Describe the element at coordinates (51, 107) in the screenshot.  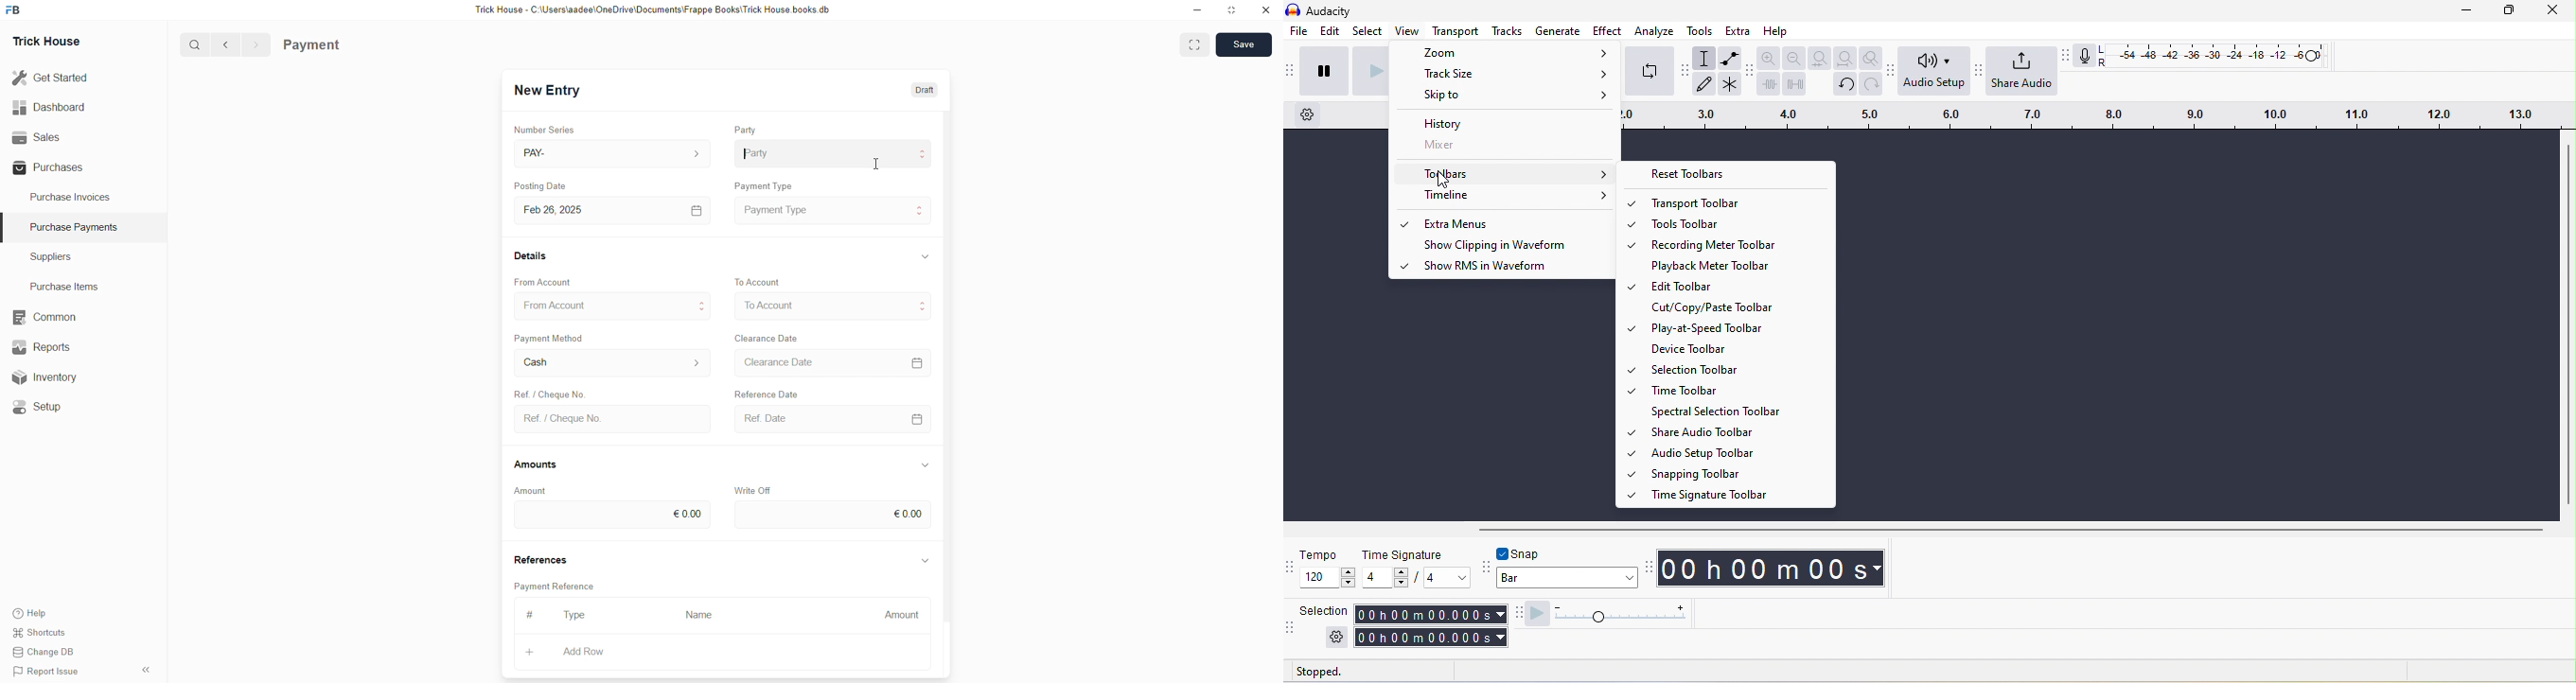
I see `Dashboard` at that location.